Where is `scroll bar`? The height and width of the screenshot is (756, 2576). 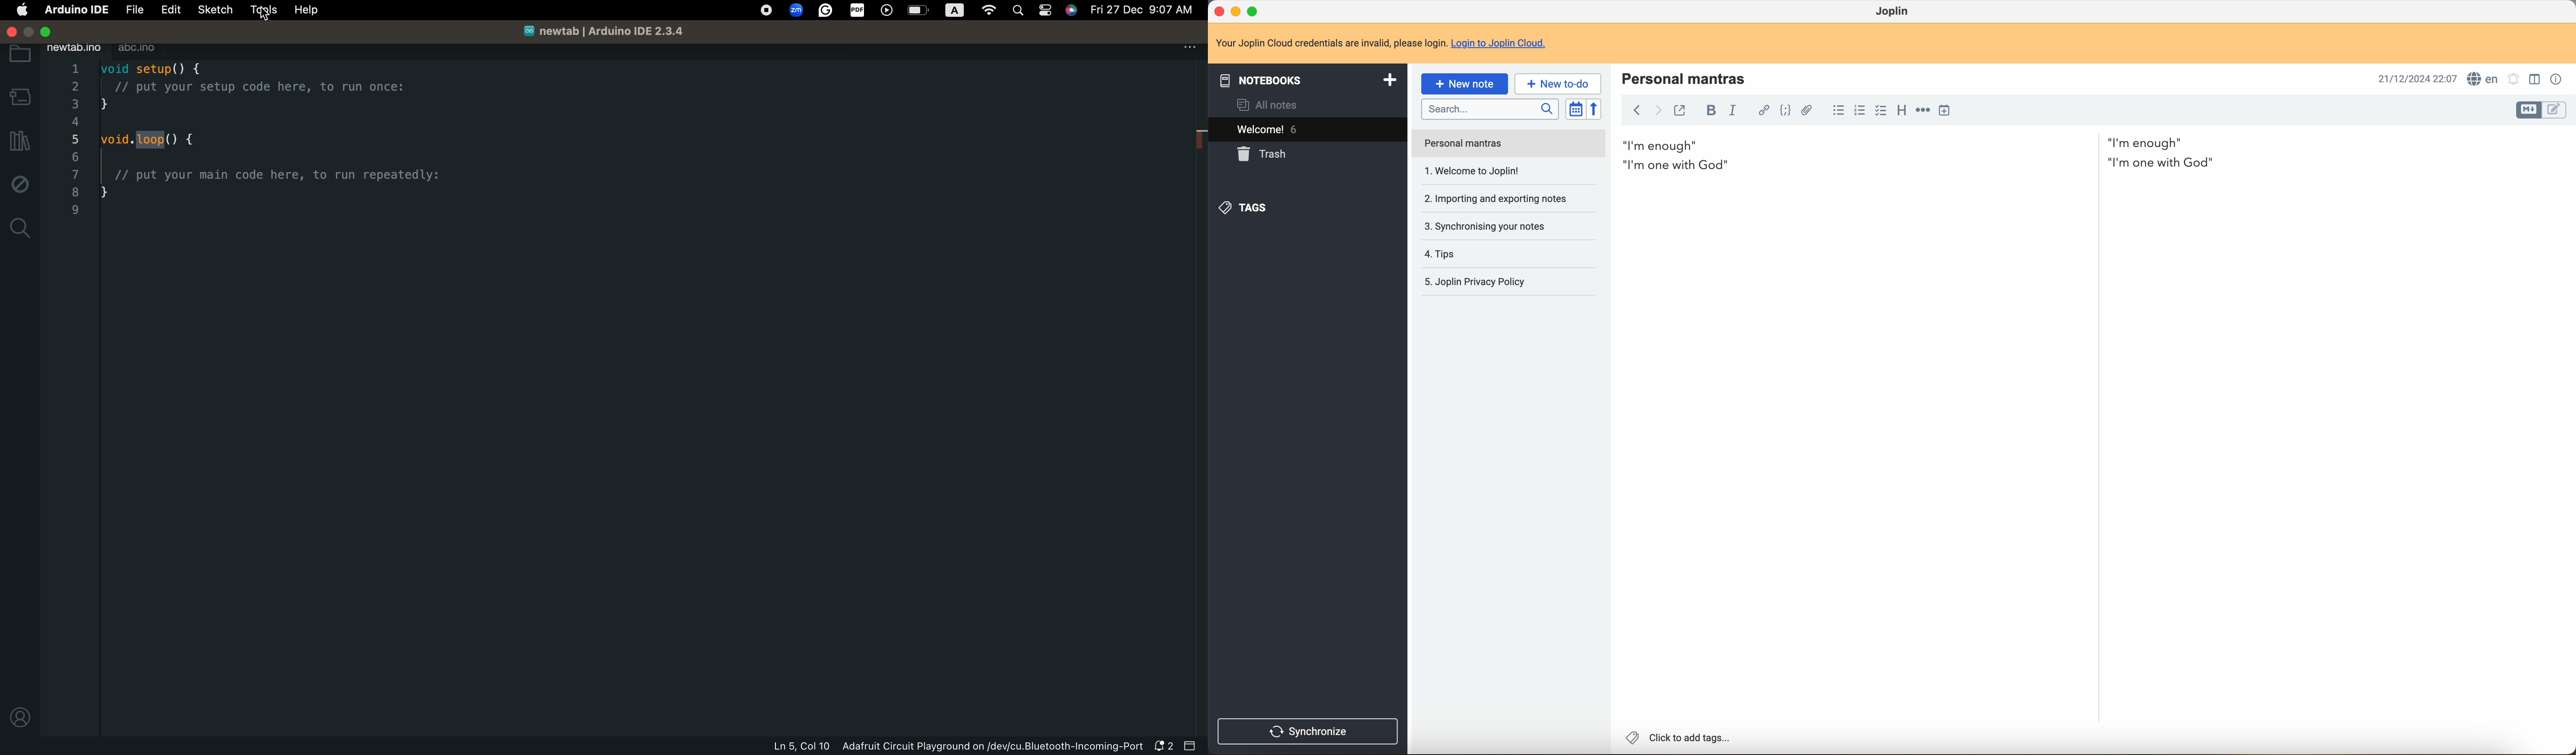
scroll bar is located at coordinates (2568, 335).